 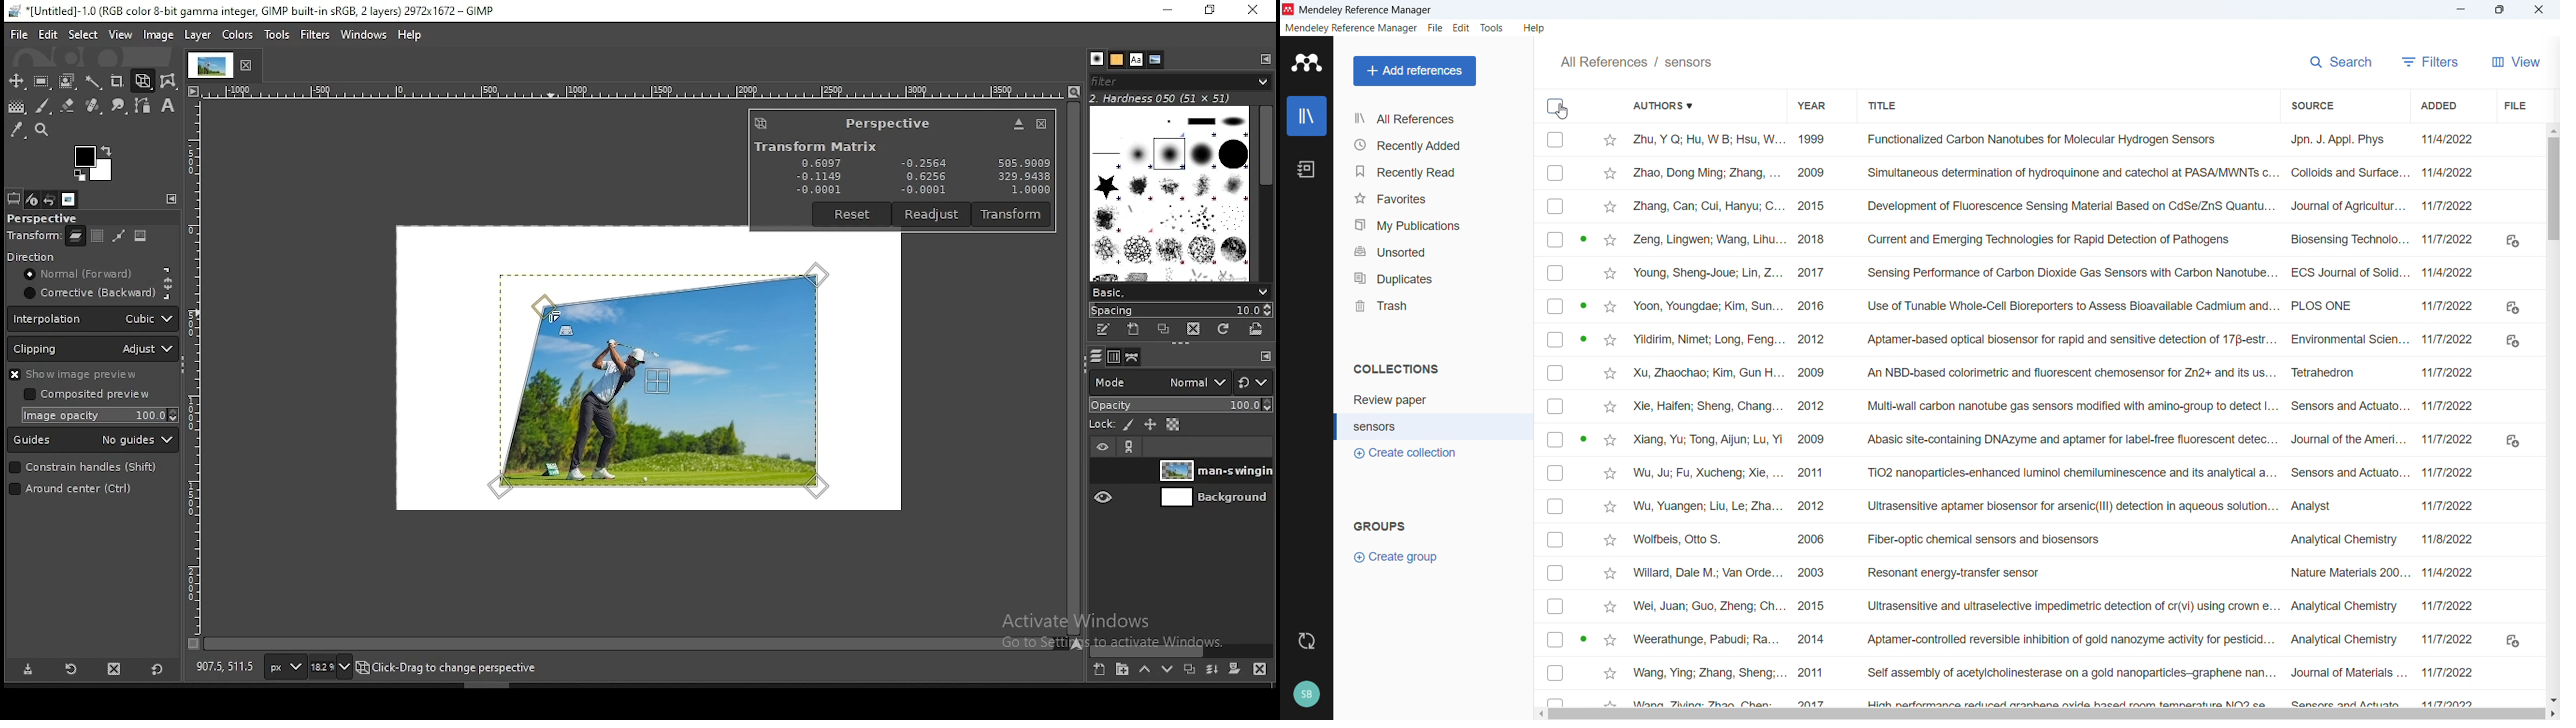 What do you see at coordinates (1181, 406) in the screenshot?
I see `opacity` at bounding box center [1181, 406].